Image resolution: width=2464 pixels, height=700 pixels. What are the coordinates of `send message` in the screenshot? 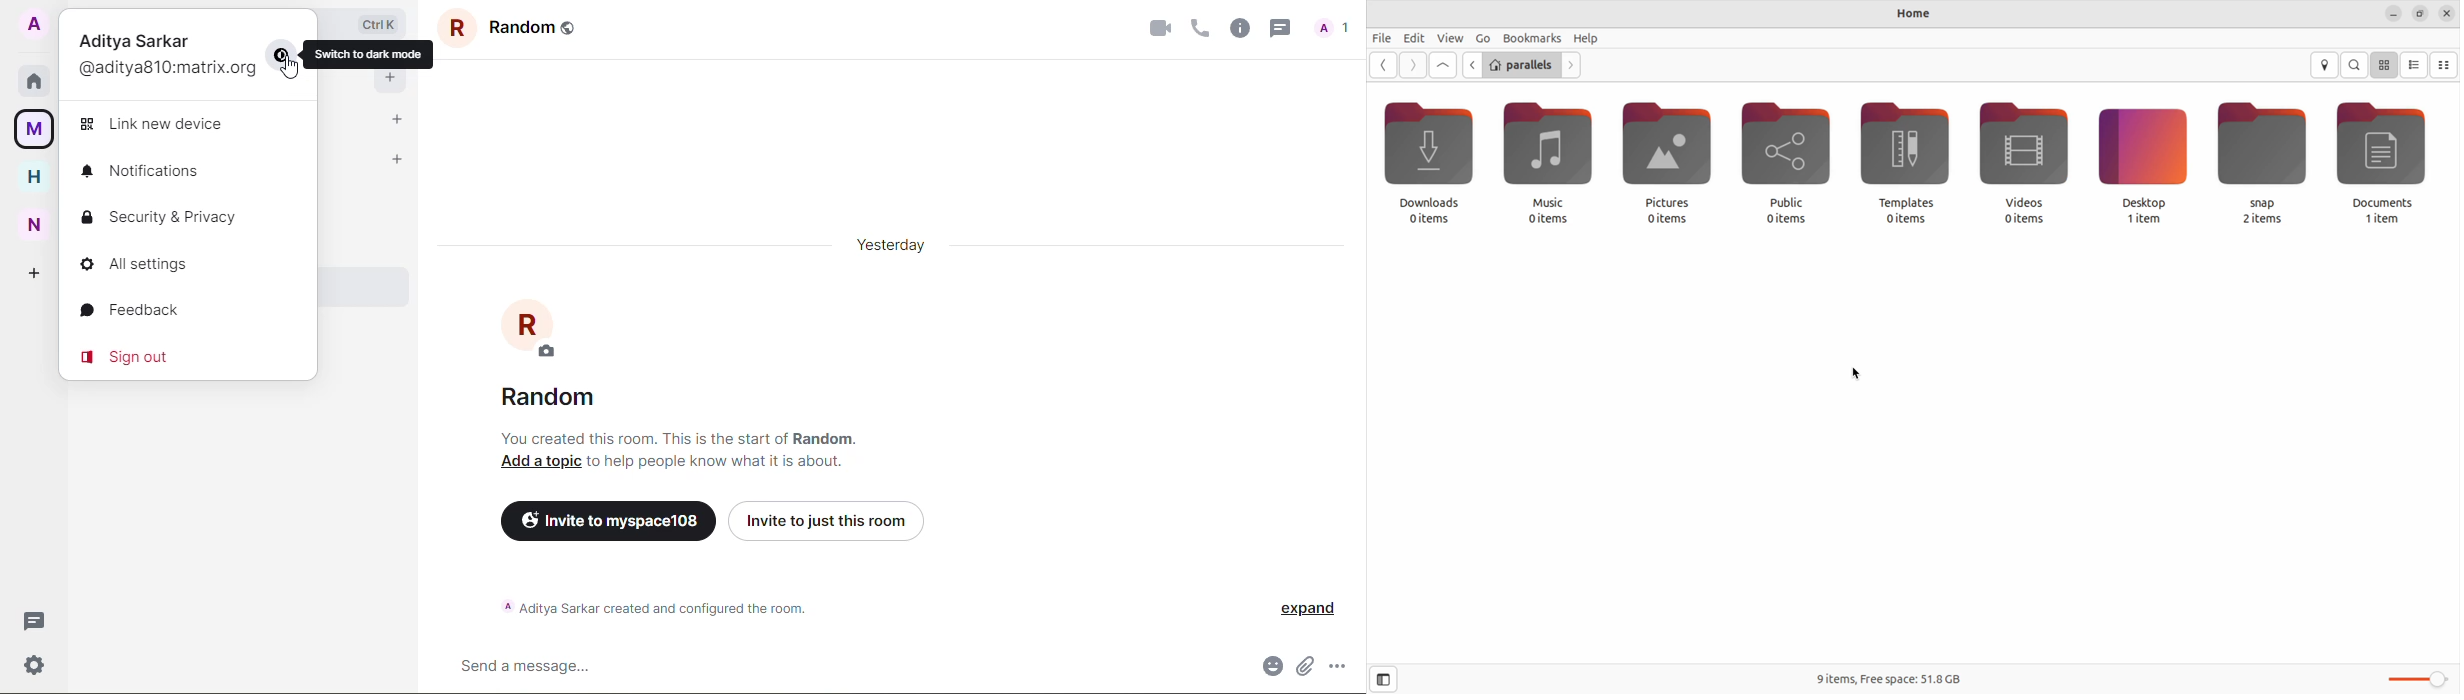 It's located at (523, 667).